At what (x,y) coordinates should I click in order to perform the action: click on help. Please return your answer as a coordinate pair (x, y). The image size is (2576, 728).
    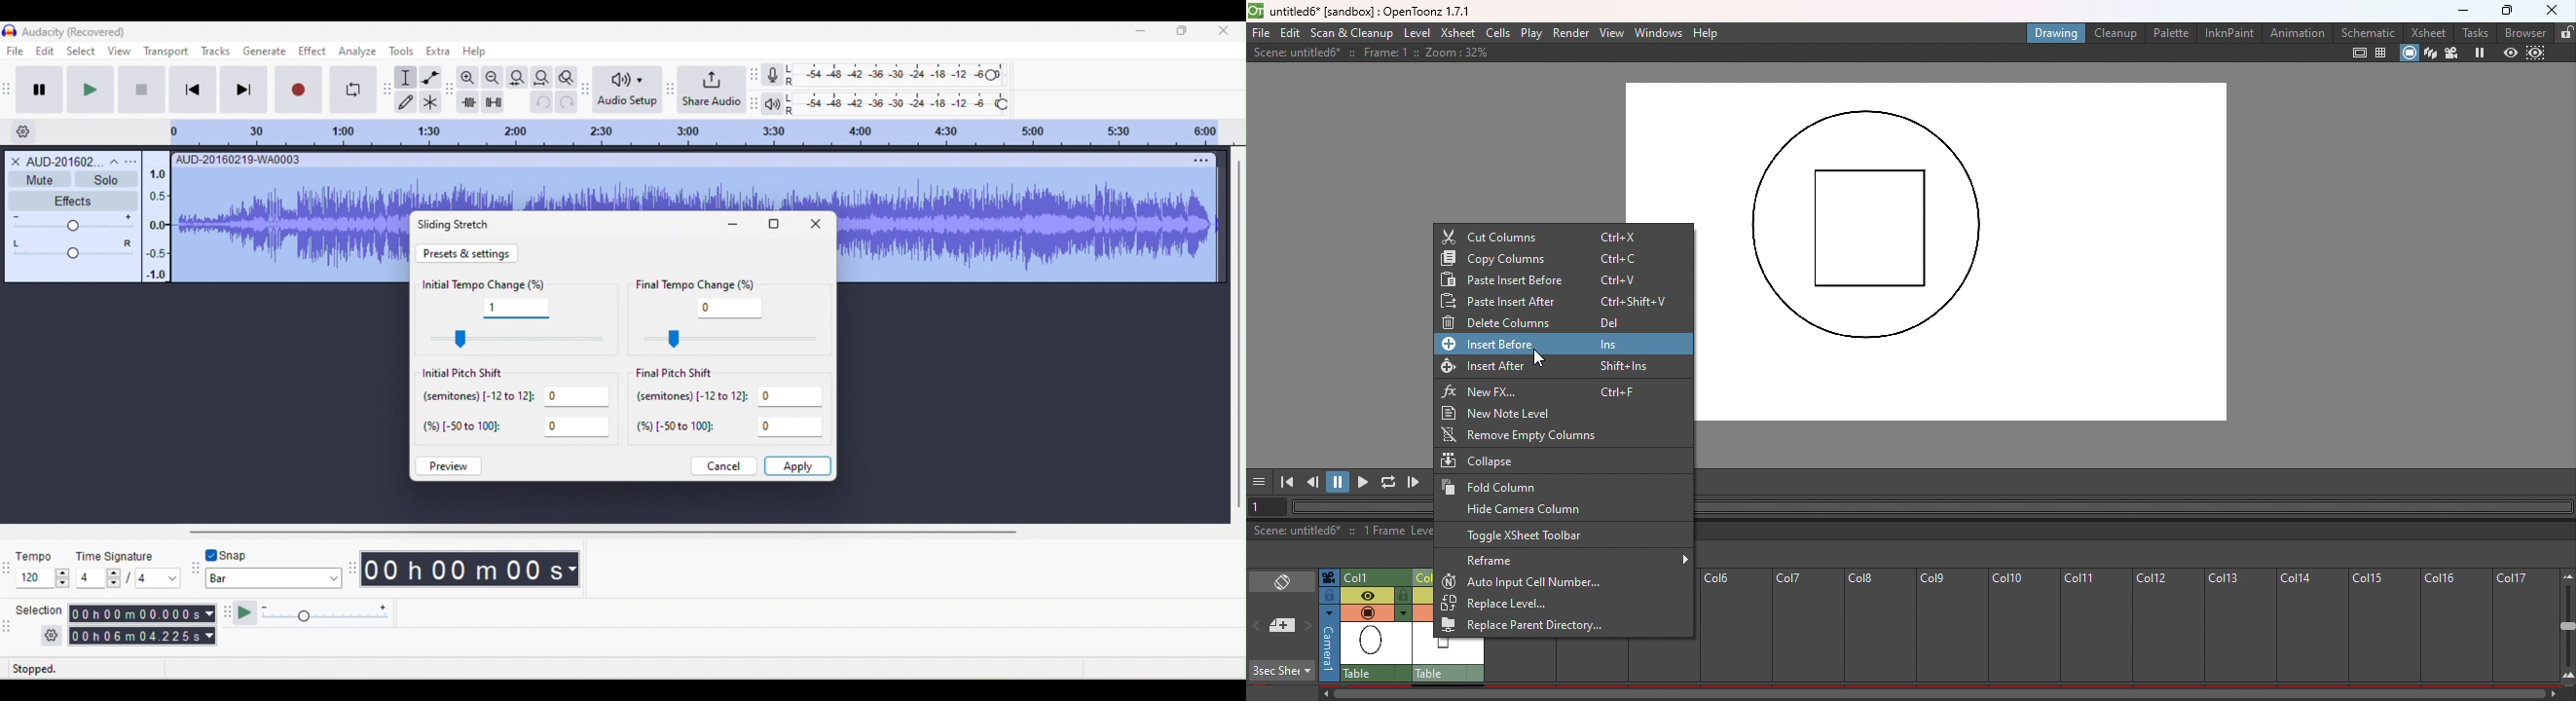
    Looking at the image, I should click on (472, 51).